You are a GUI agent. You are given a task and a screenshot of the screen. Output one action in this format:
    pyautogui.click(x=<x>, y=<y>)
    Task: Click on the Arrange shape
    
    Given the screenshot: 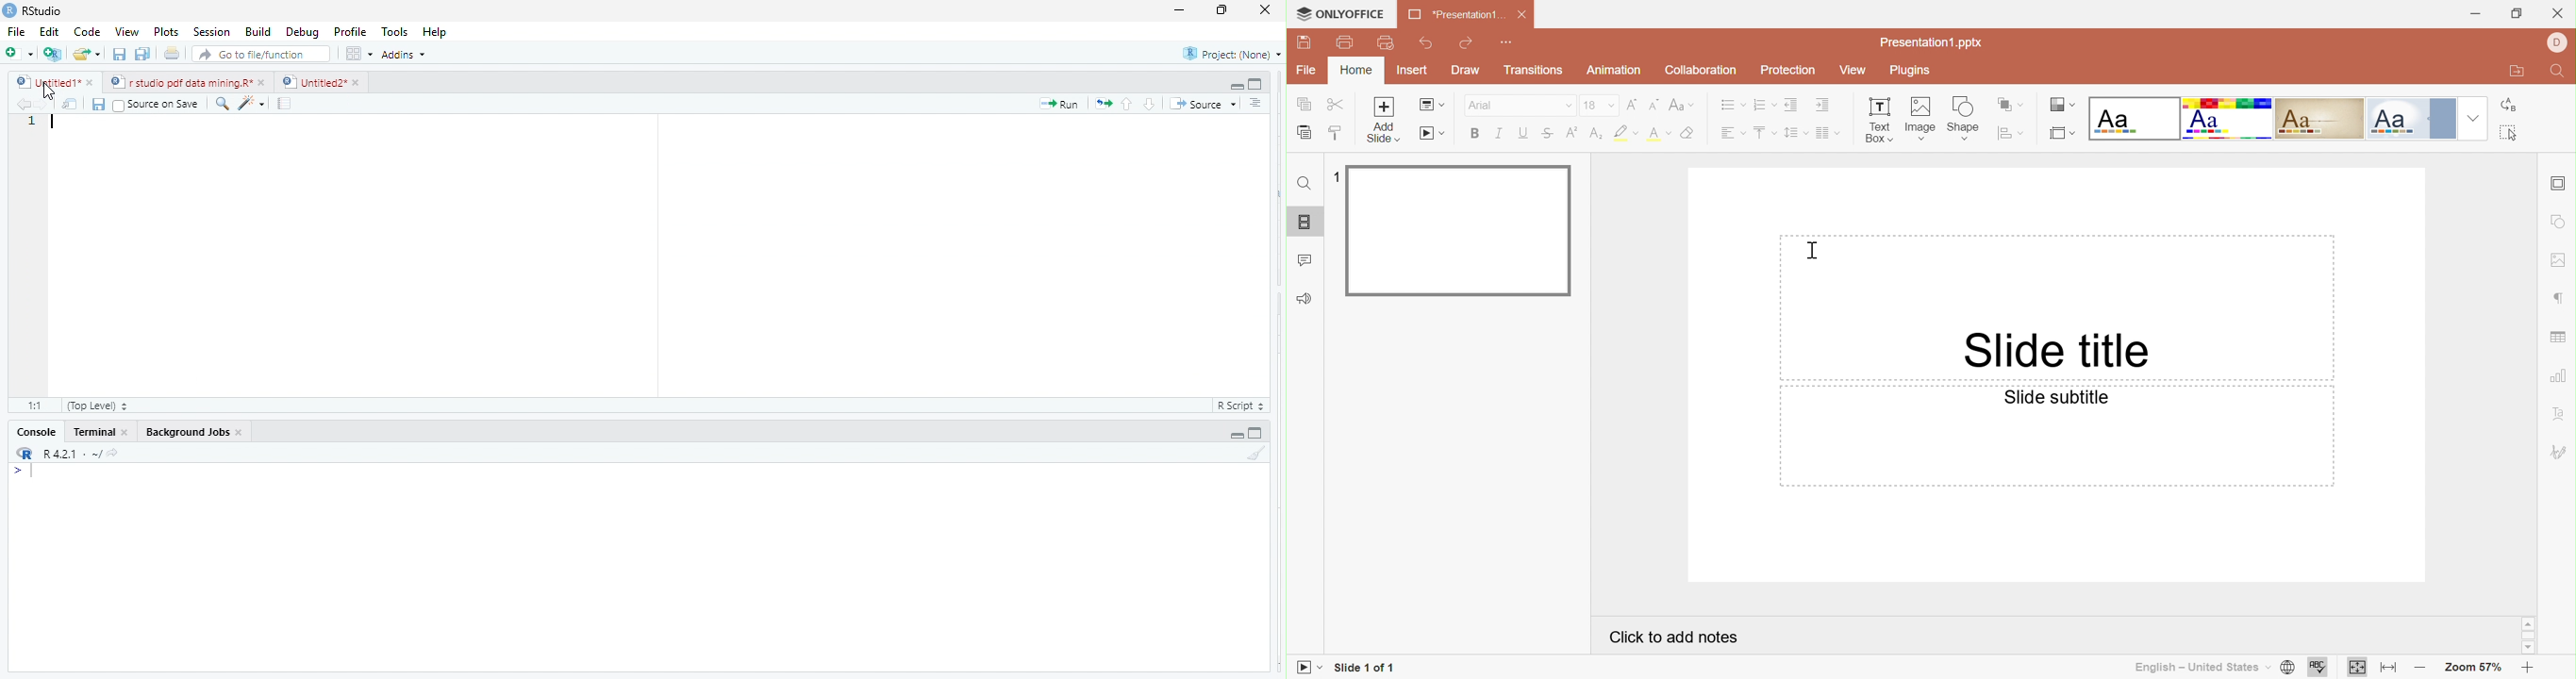 What is the action you would take?
    pyautogui.click(x=2011, y=104)
    